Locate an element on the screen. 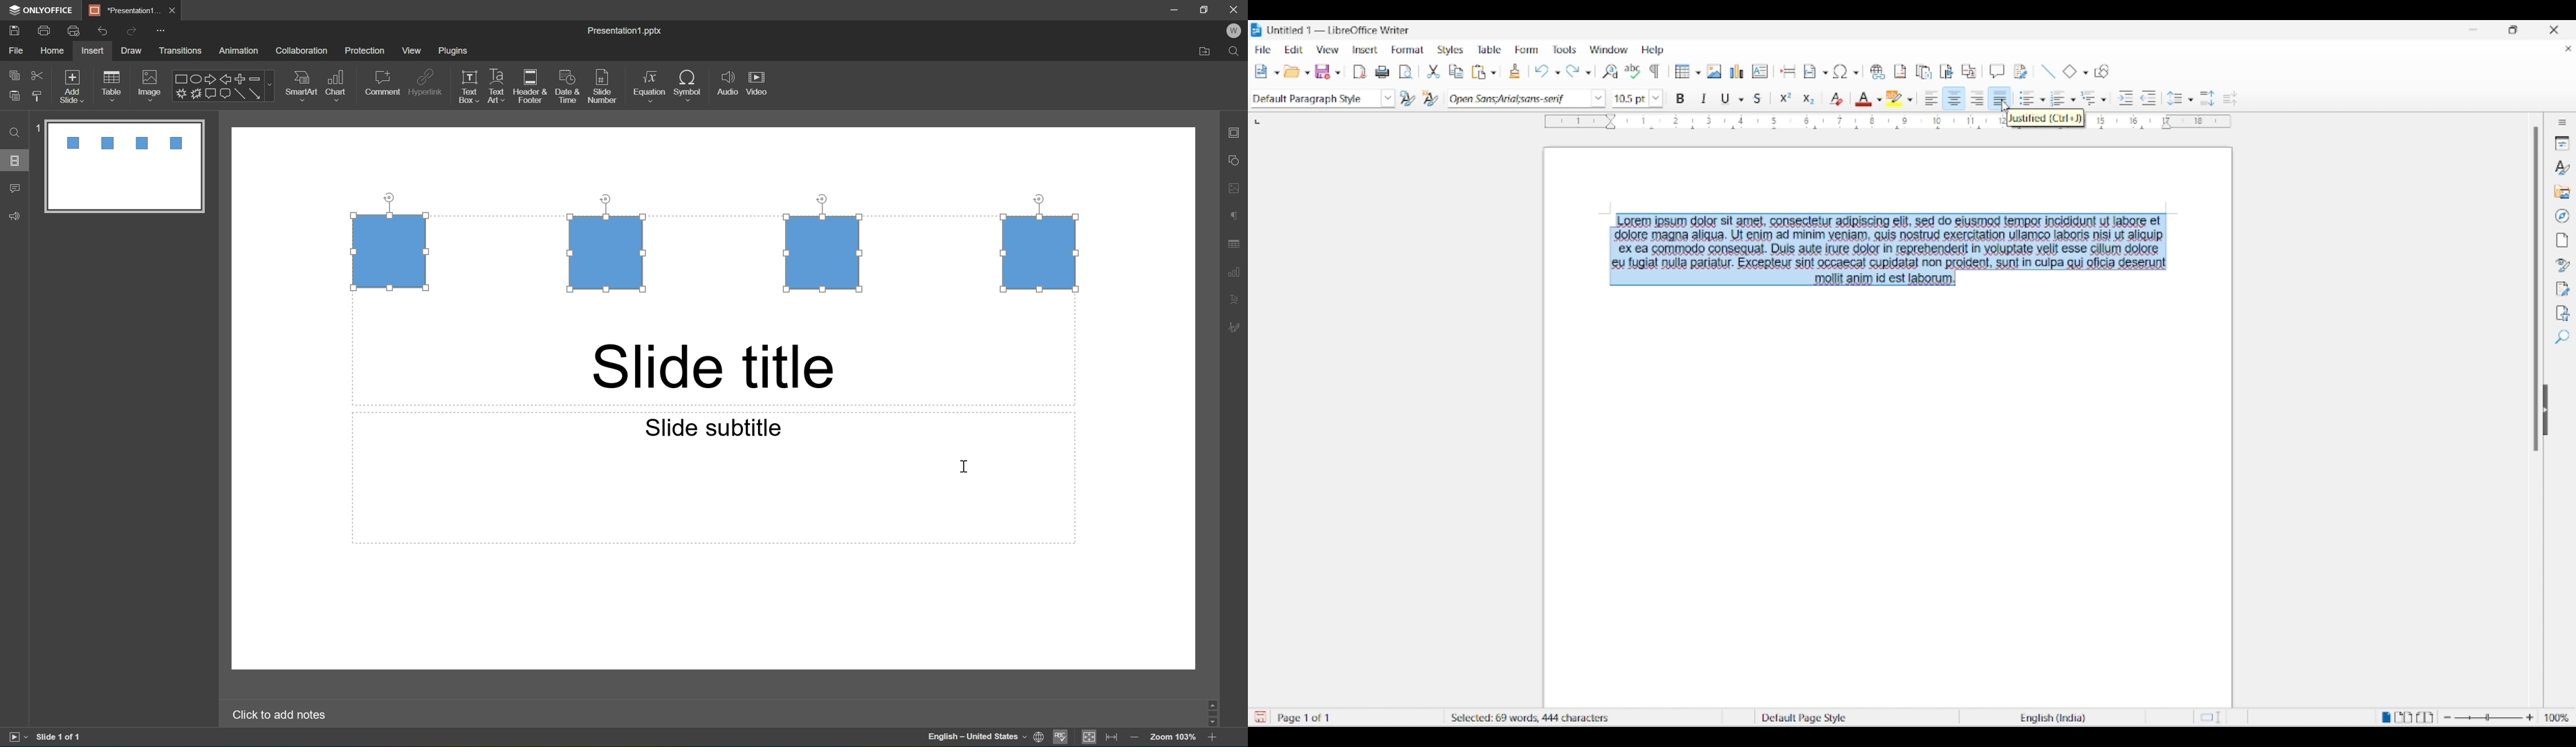 The width and height of the screenshot is (2576, 756). symbol is located at coordinates (688, 84).